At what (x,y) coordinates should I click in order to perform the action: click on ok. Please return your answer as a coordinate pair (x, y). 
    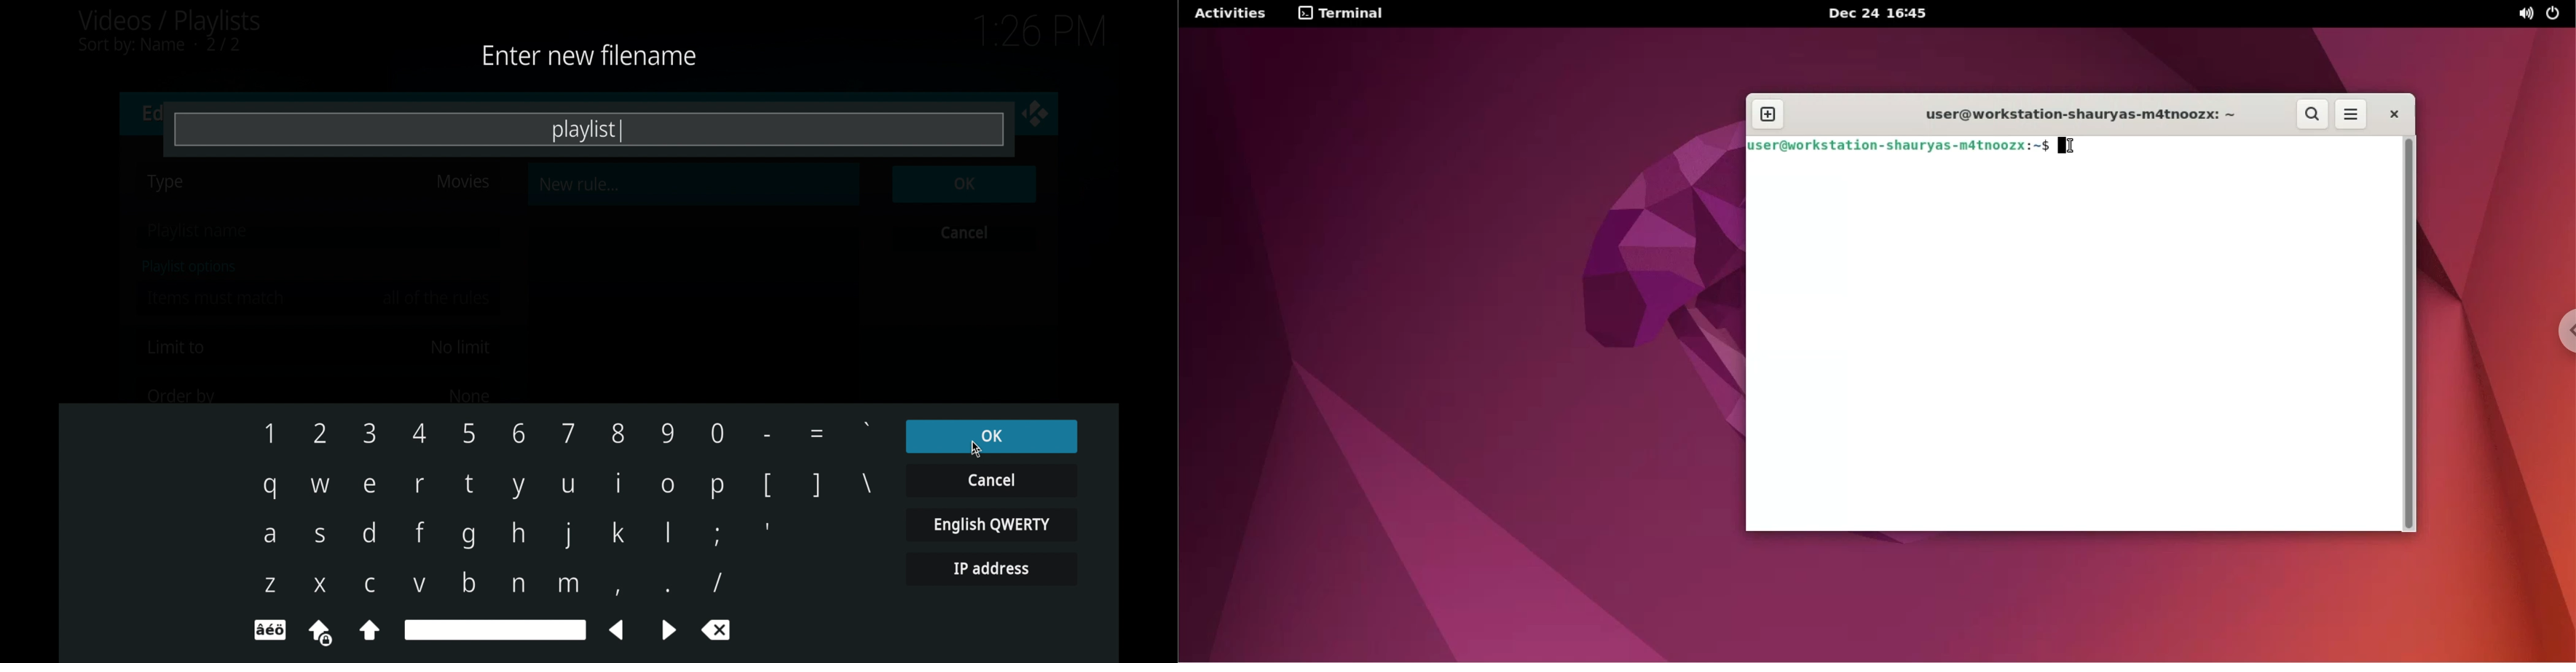
    Looking at the image, I should click on (965, 184).